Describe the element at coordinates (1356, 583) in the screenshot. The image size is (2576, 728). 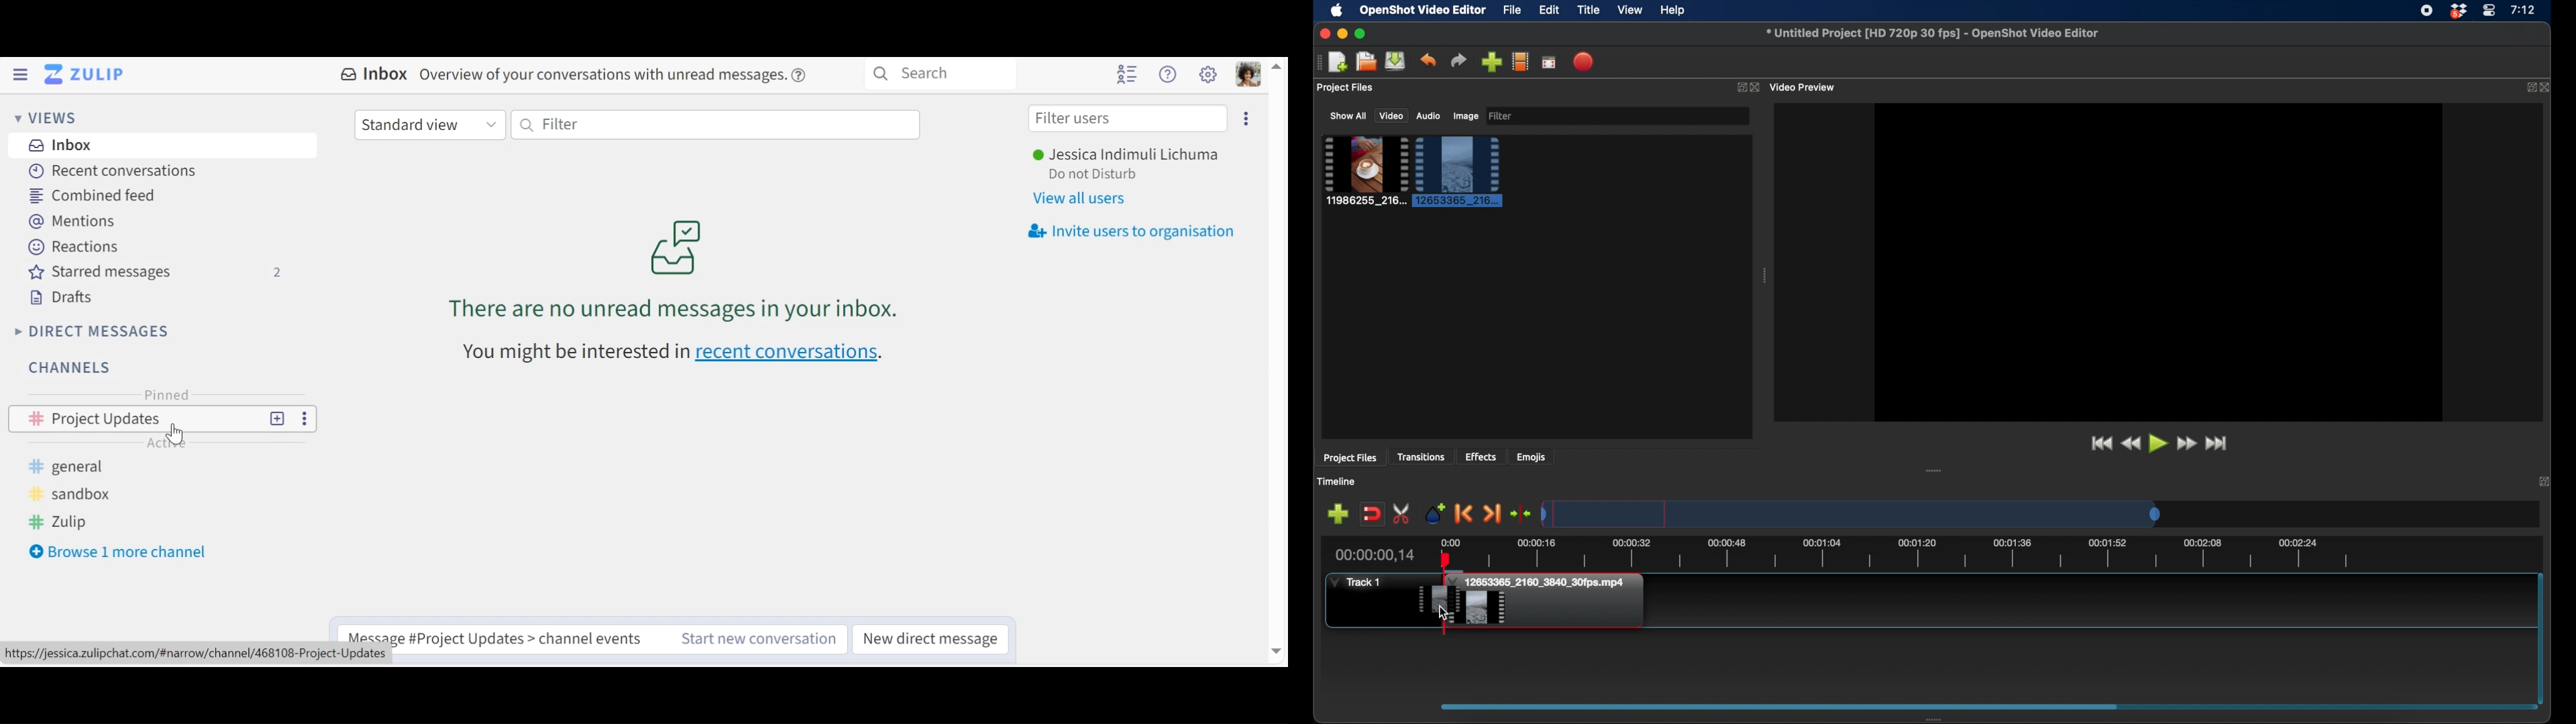
I see `track 1` at that location.